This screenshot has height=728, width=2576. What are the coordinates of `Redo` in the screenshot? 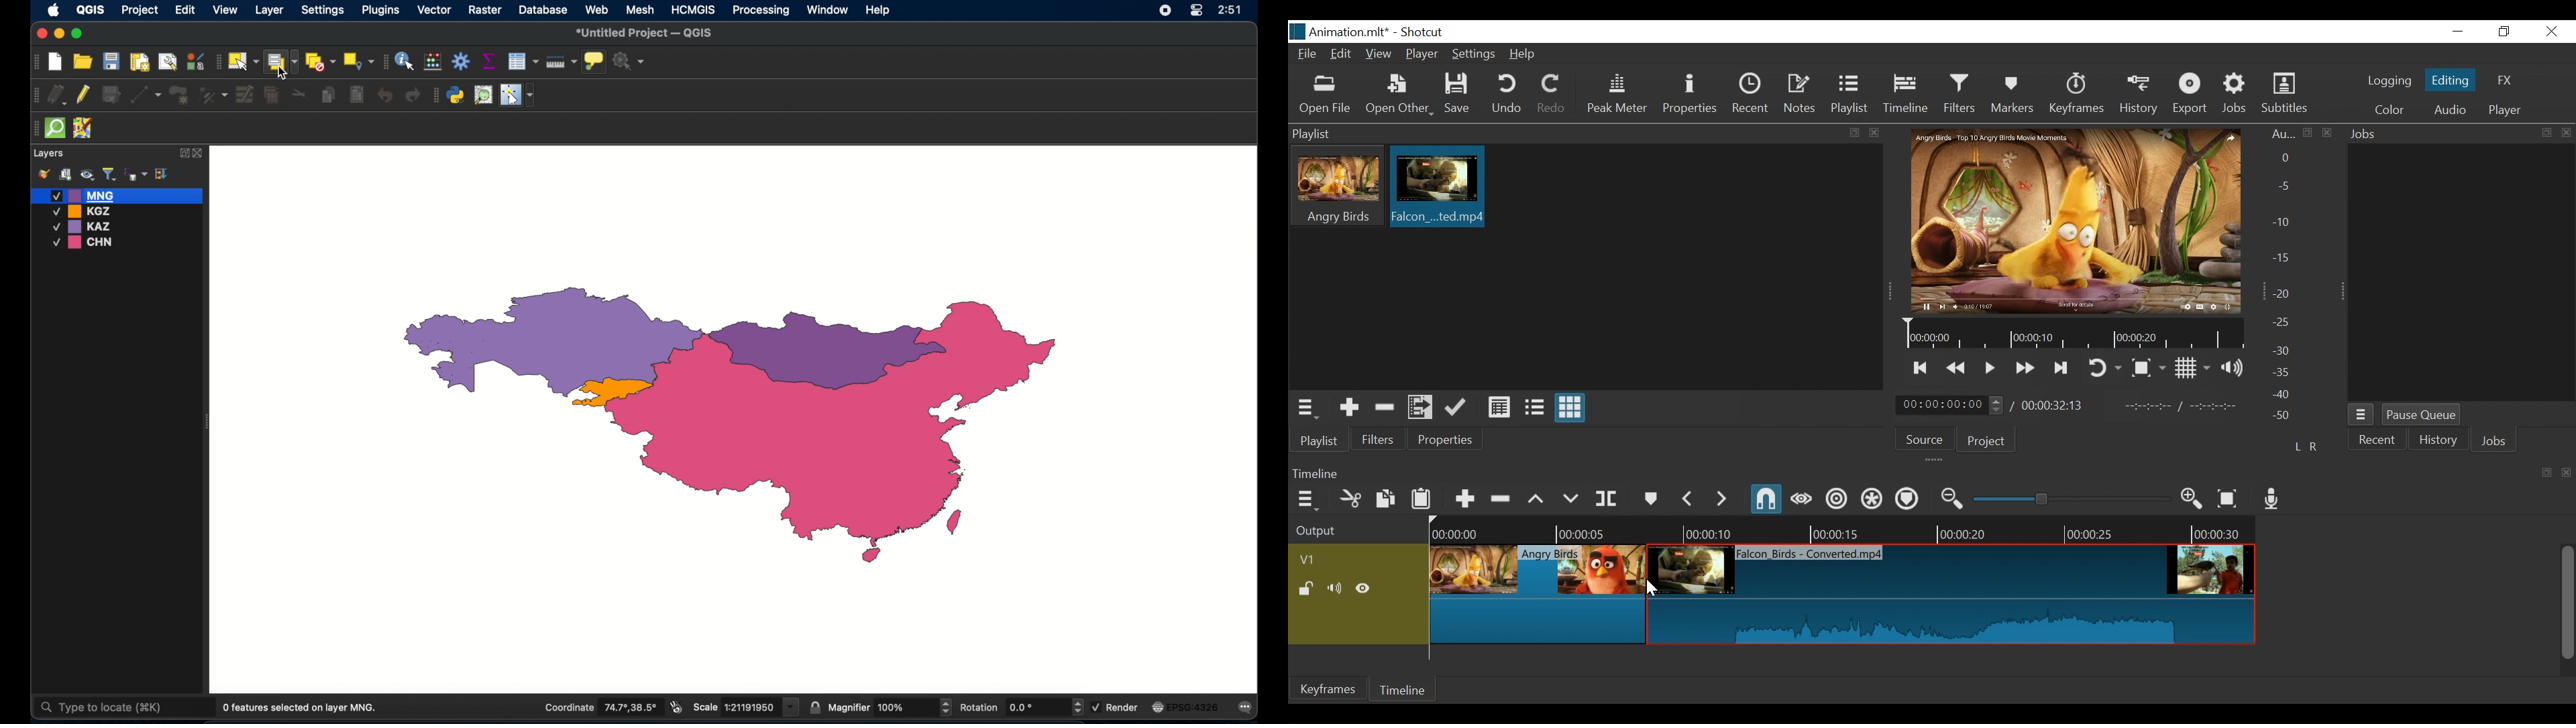 It's located at (1553, 95).